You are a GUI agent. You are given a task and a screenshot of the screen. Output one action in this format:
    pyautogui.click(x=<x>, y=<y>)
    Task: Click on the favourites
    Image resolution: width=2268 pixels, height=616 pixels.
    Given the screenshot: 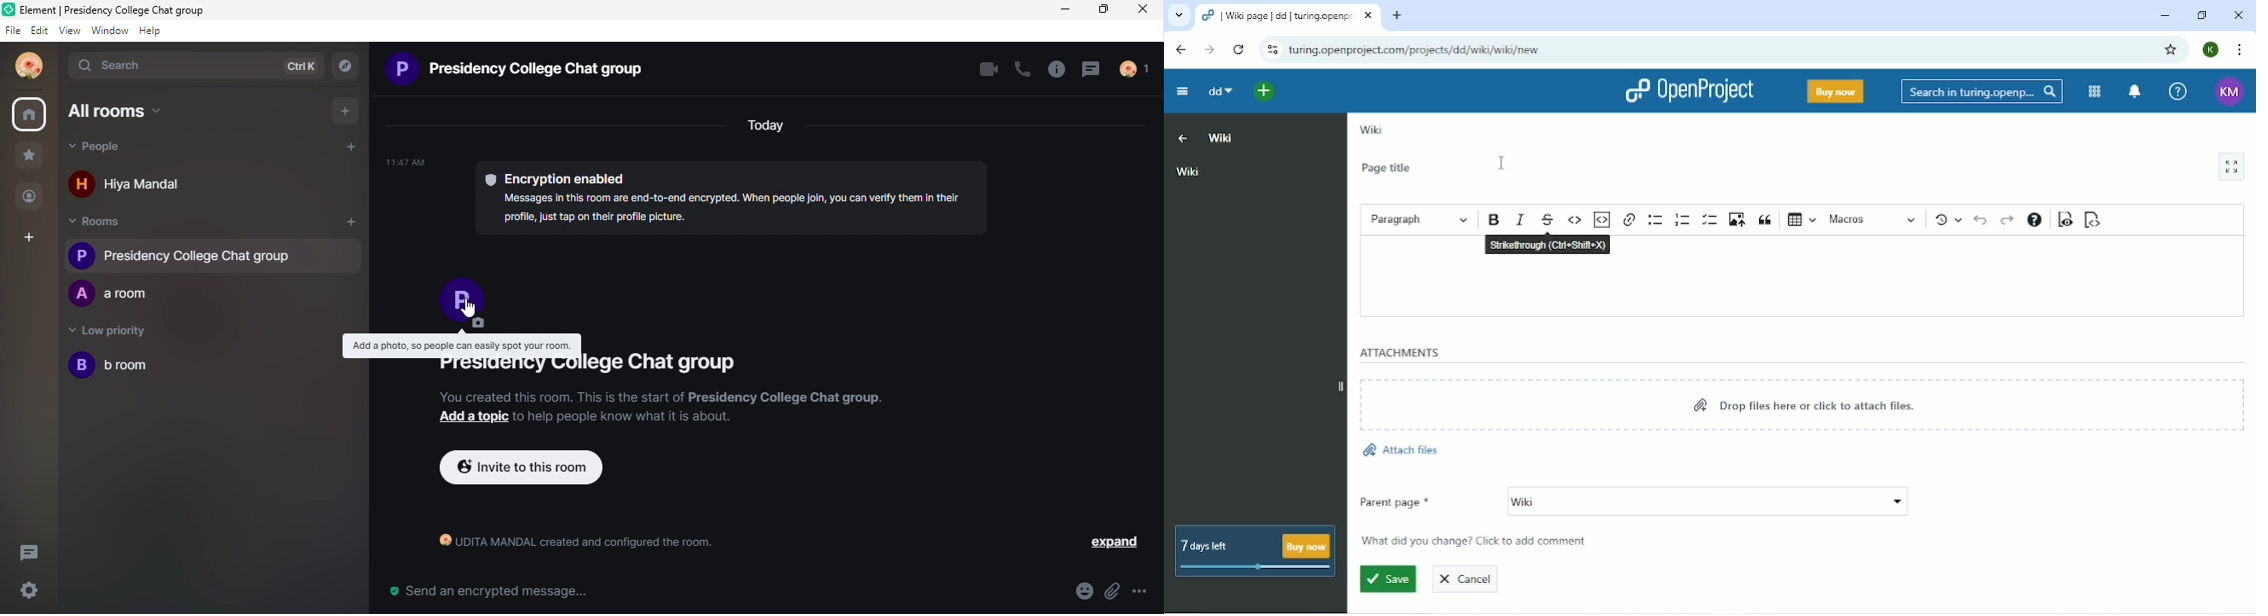 What is the action you would take?
    pyautogui.click(x=30, y=159)
    